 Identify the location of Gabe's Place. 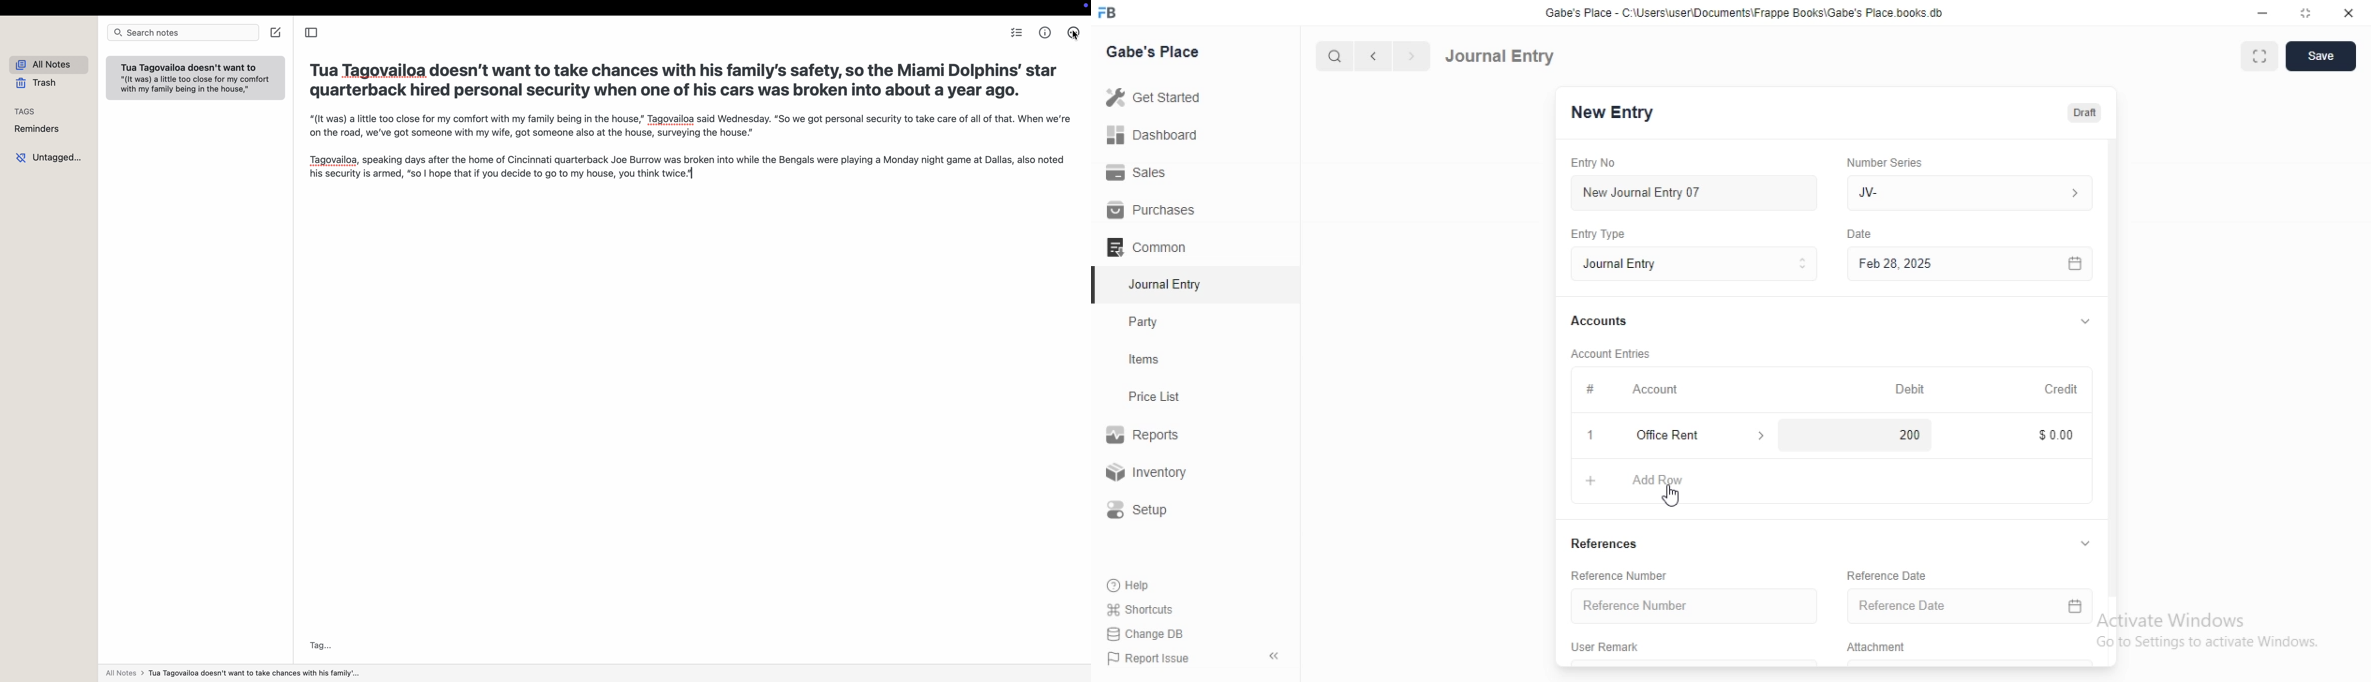
(1155, 51).